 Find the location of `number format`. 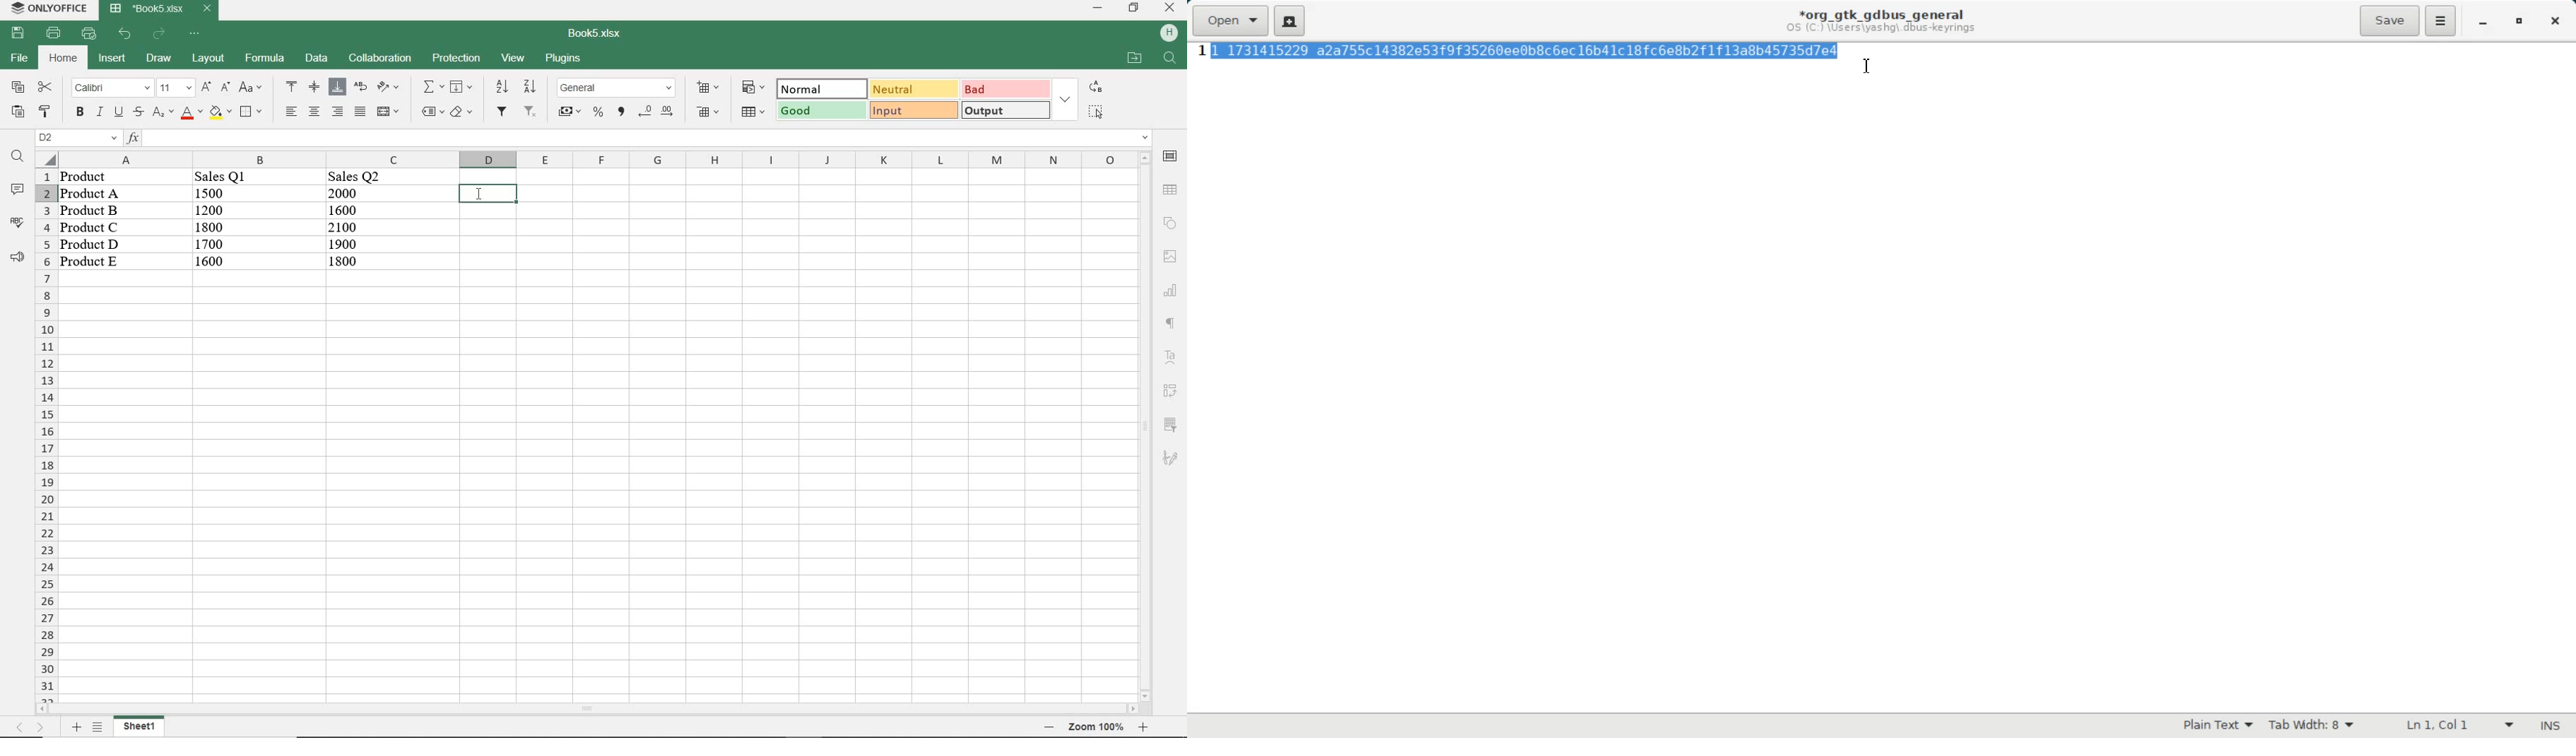

number format is located at coordinates (616, 88).